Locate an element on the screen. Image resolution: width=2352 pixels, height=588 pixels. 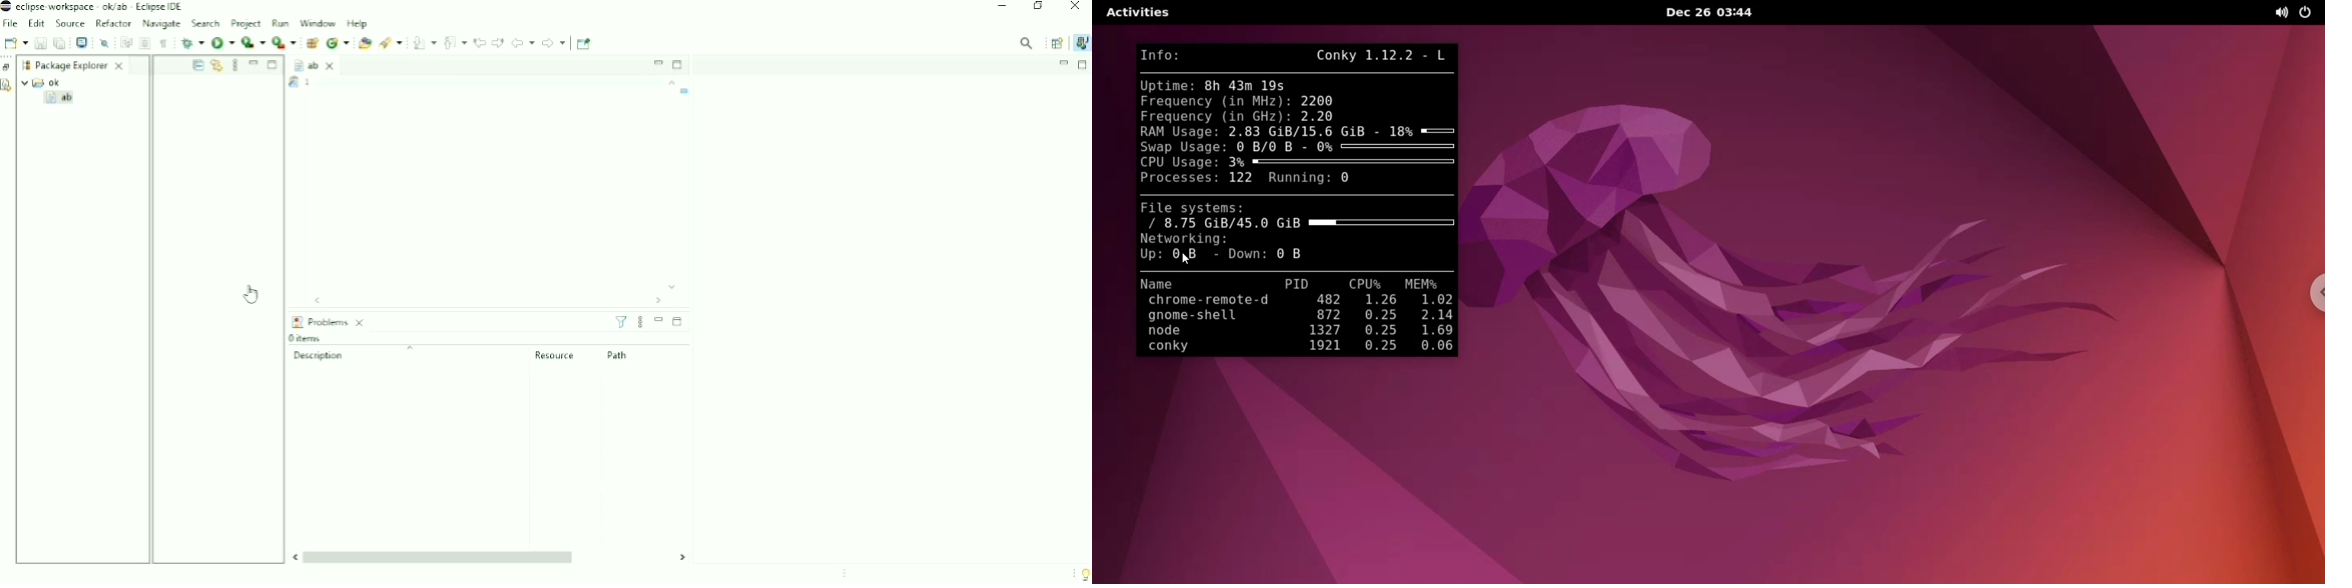
View Menu is located at coordinates (235, 65).